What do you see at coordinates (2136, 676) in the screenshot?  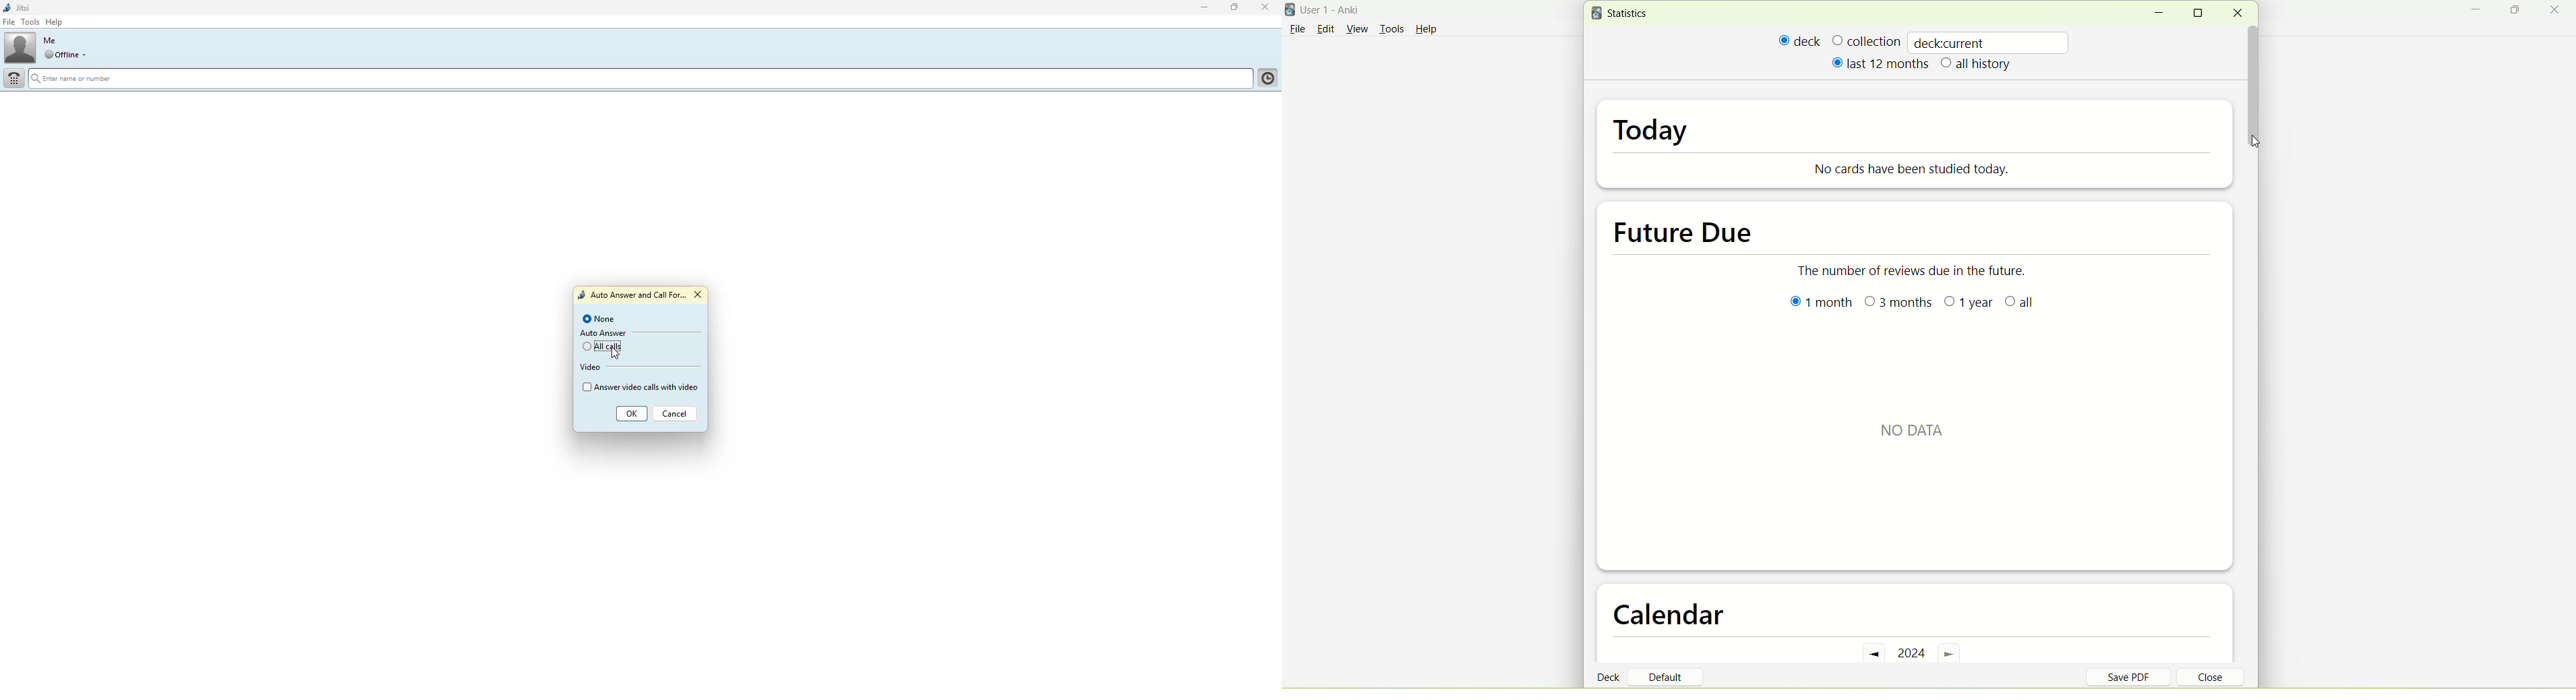 I see `save PDF` at bounding box center [2136, 676].